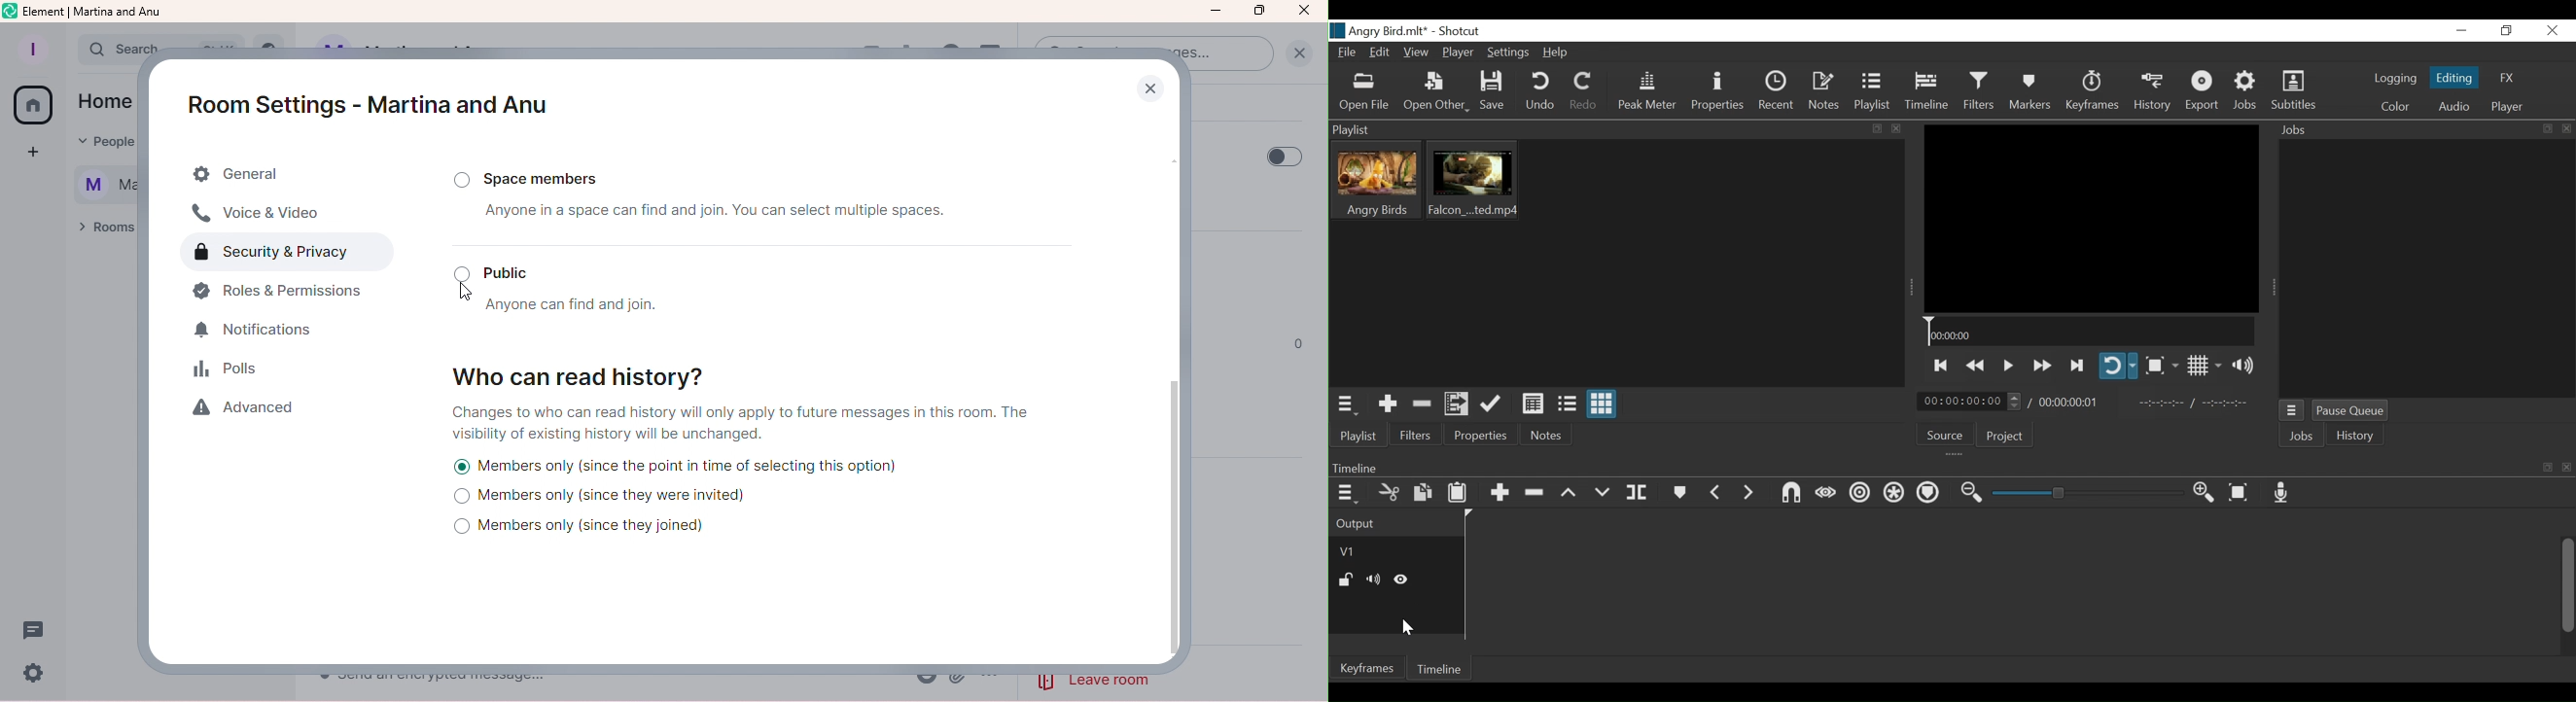 The height and width of the screenshot is (728, 2576). Describe the element at coordinates (1456, 404) in the screenshot. I see `Add files to the playlist` at that location.